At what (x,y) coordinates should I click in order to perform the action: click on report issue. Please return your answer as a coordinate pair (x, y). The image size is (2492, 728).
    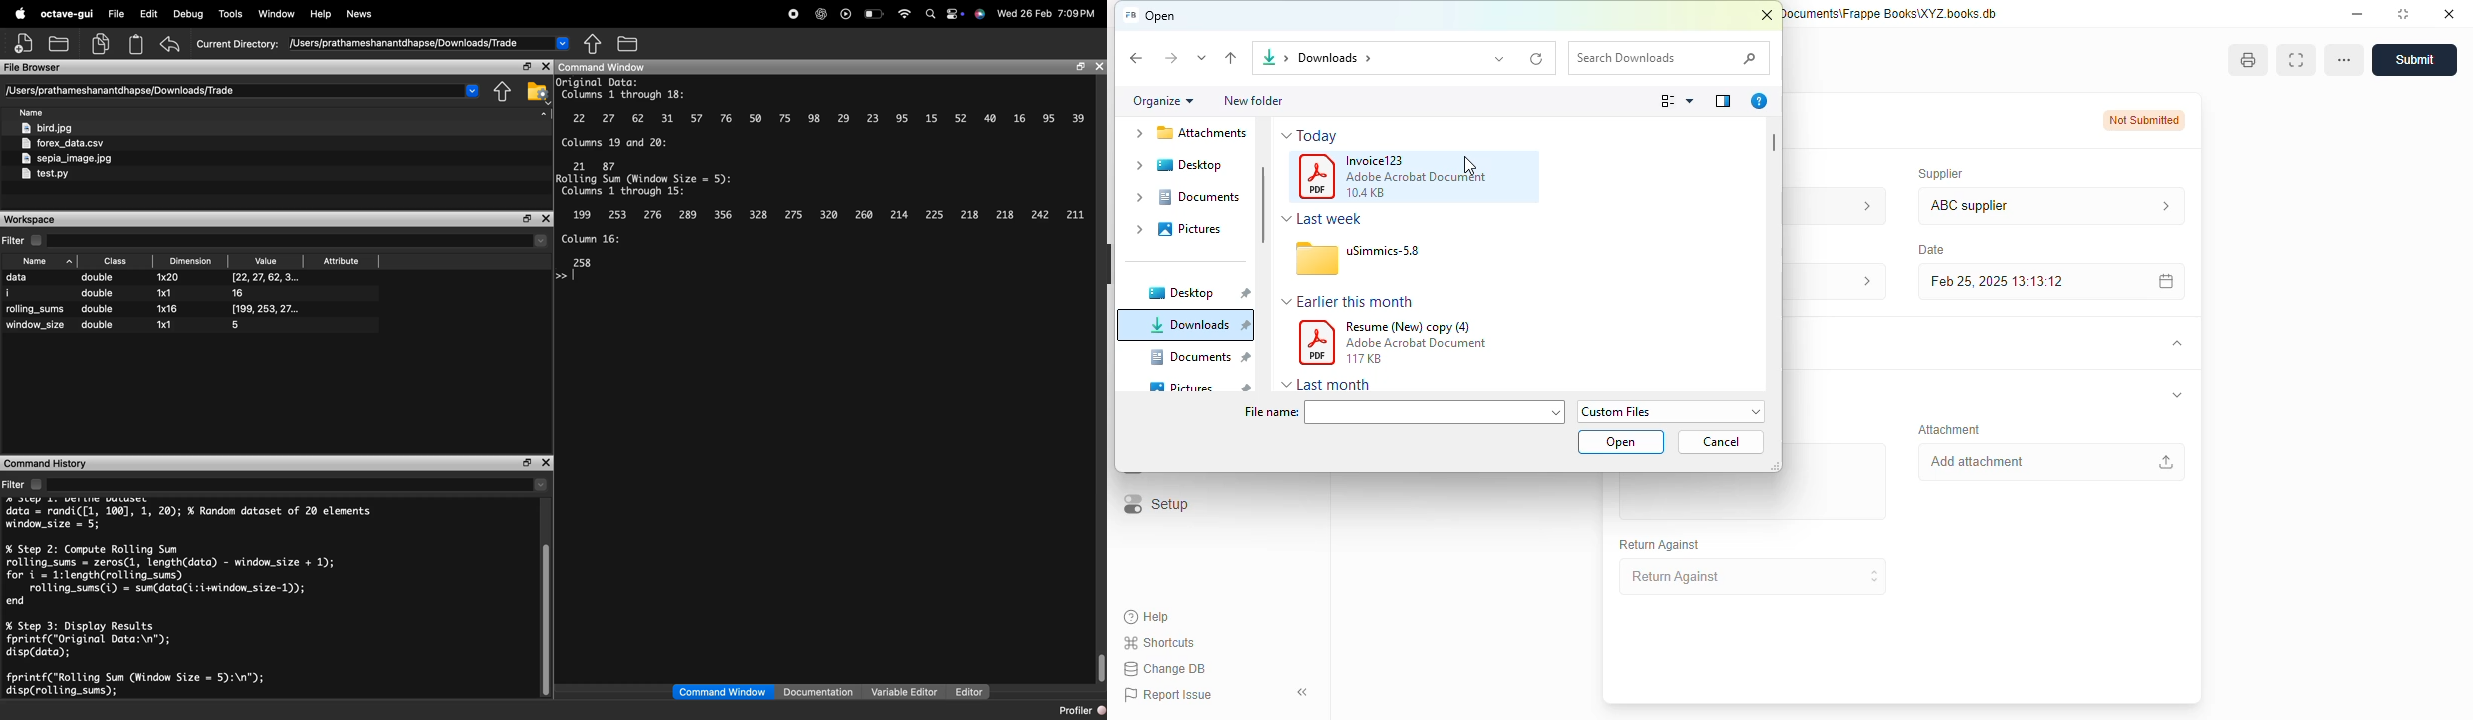
    Looking at the image, I should click on (1167, 695).